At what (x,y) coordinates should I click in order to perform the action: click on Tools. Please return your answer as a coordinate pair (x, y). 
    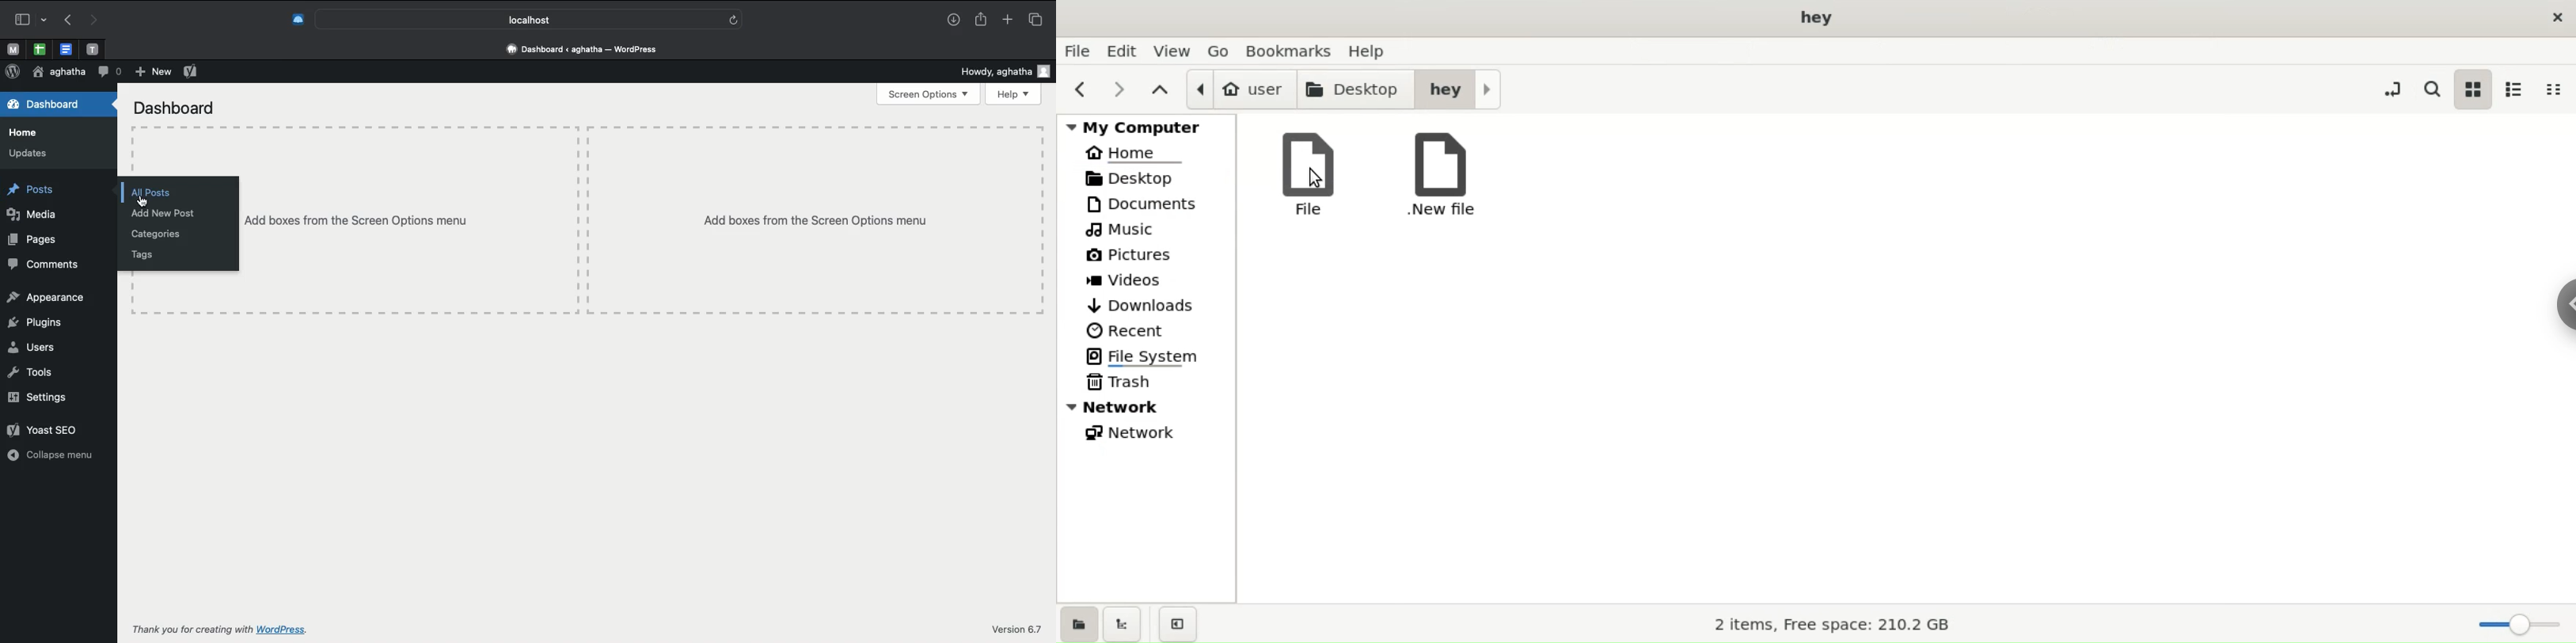
    Looking at the image, I should click on (29, 374).